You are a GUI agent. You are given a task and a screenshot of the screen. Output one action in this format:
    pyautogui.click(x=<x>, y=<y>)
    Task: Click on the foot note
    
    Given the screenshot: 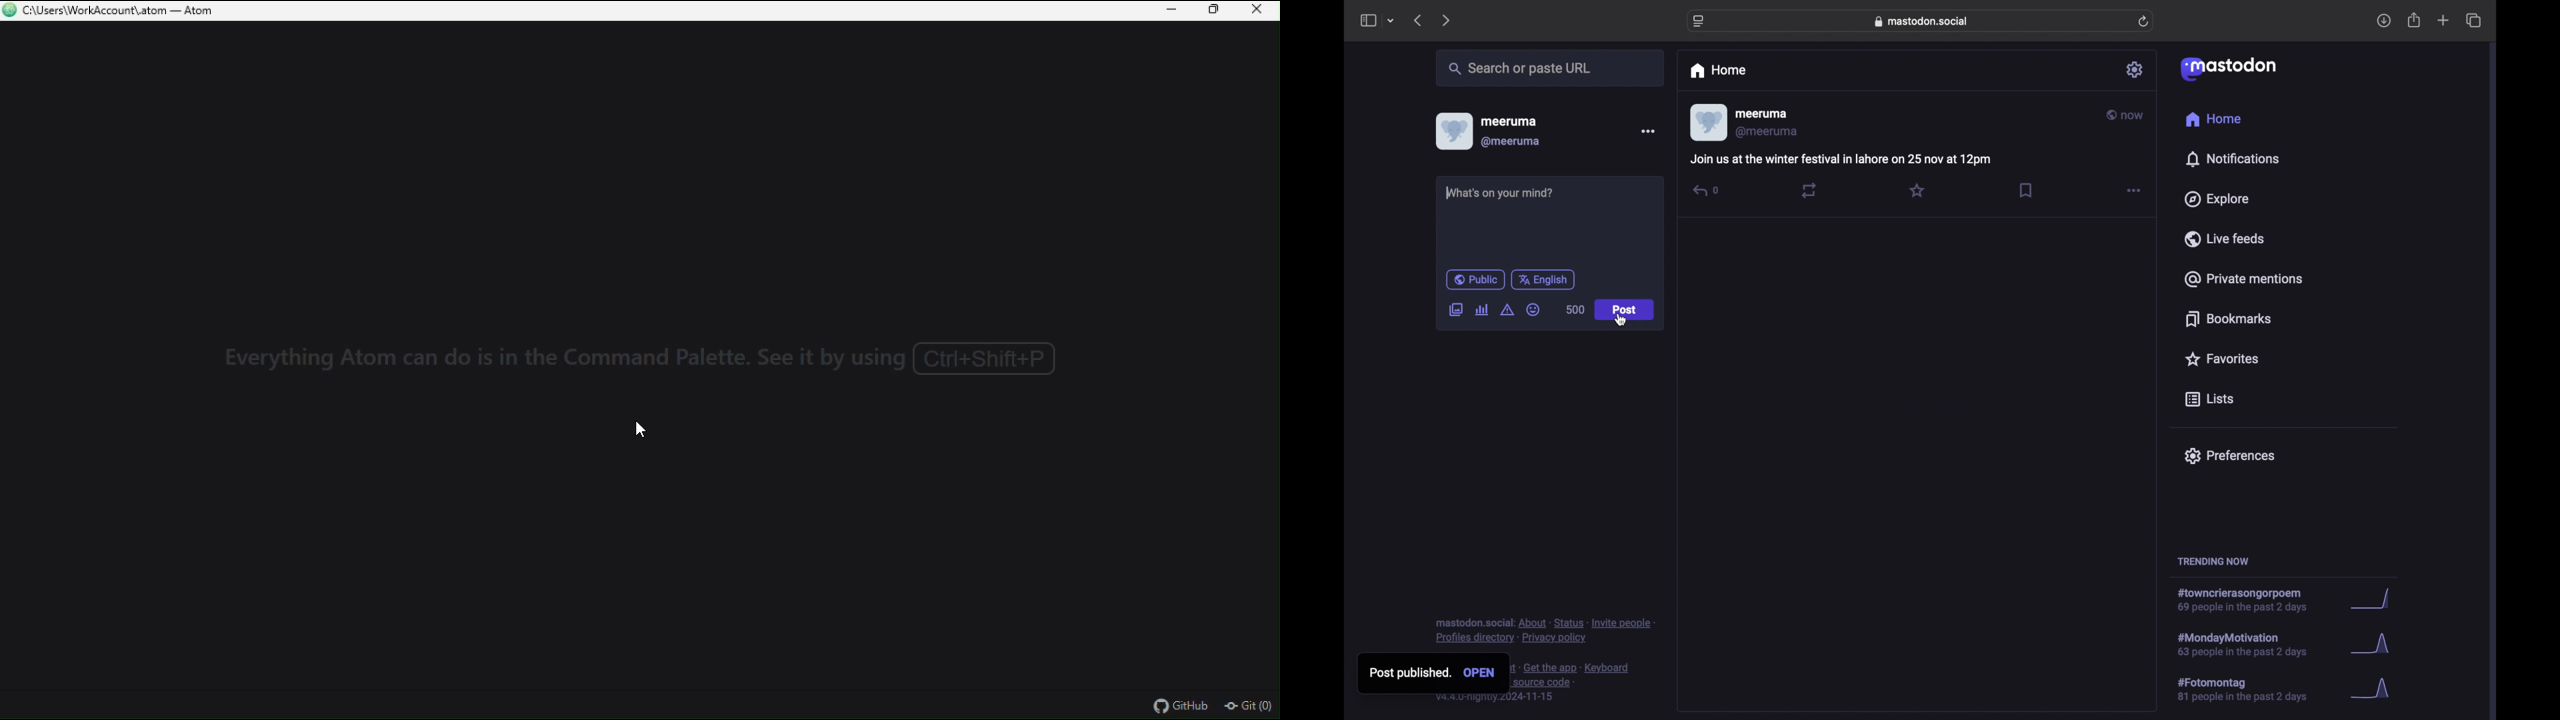 What is the action you would take?
    pyautogui.click(x=1573, y=681)
    